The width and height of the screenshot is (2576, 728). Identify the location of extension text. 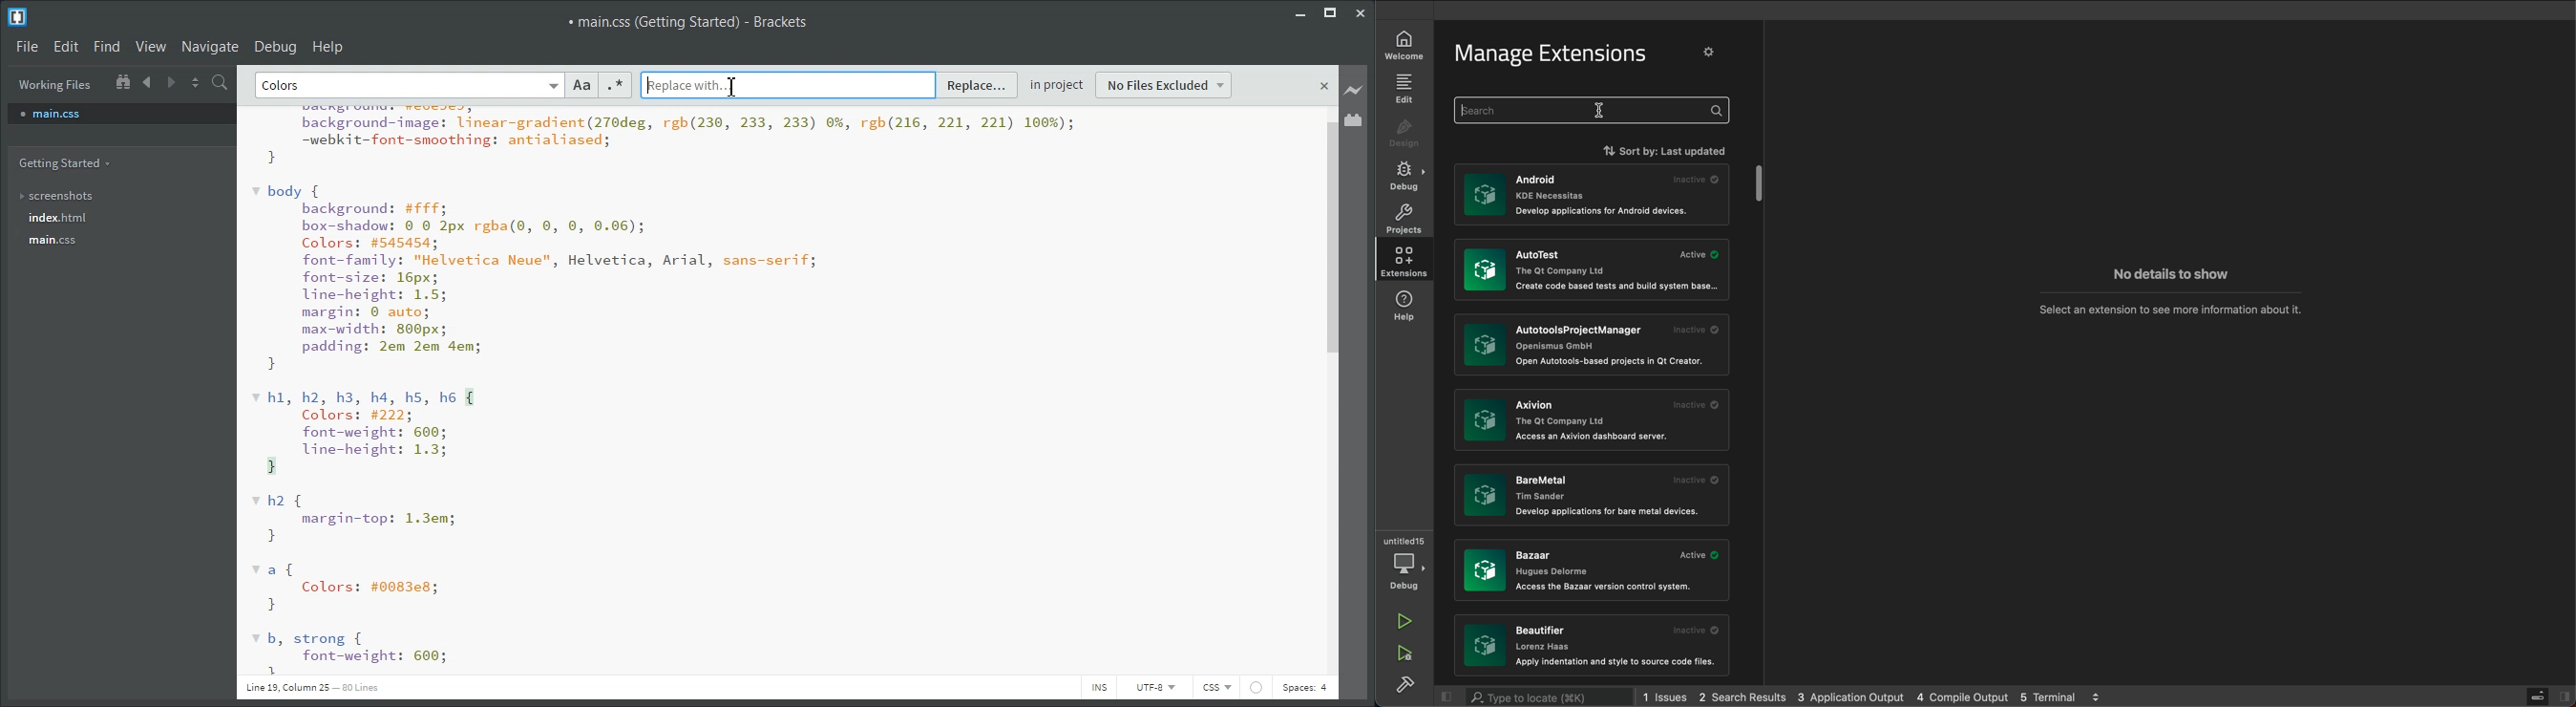
(1587, 336).